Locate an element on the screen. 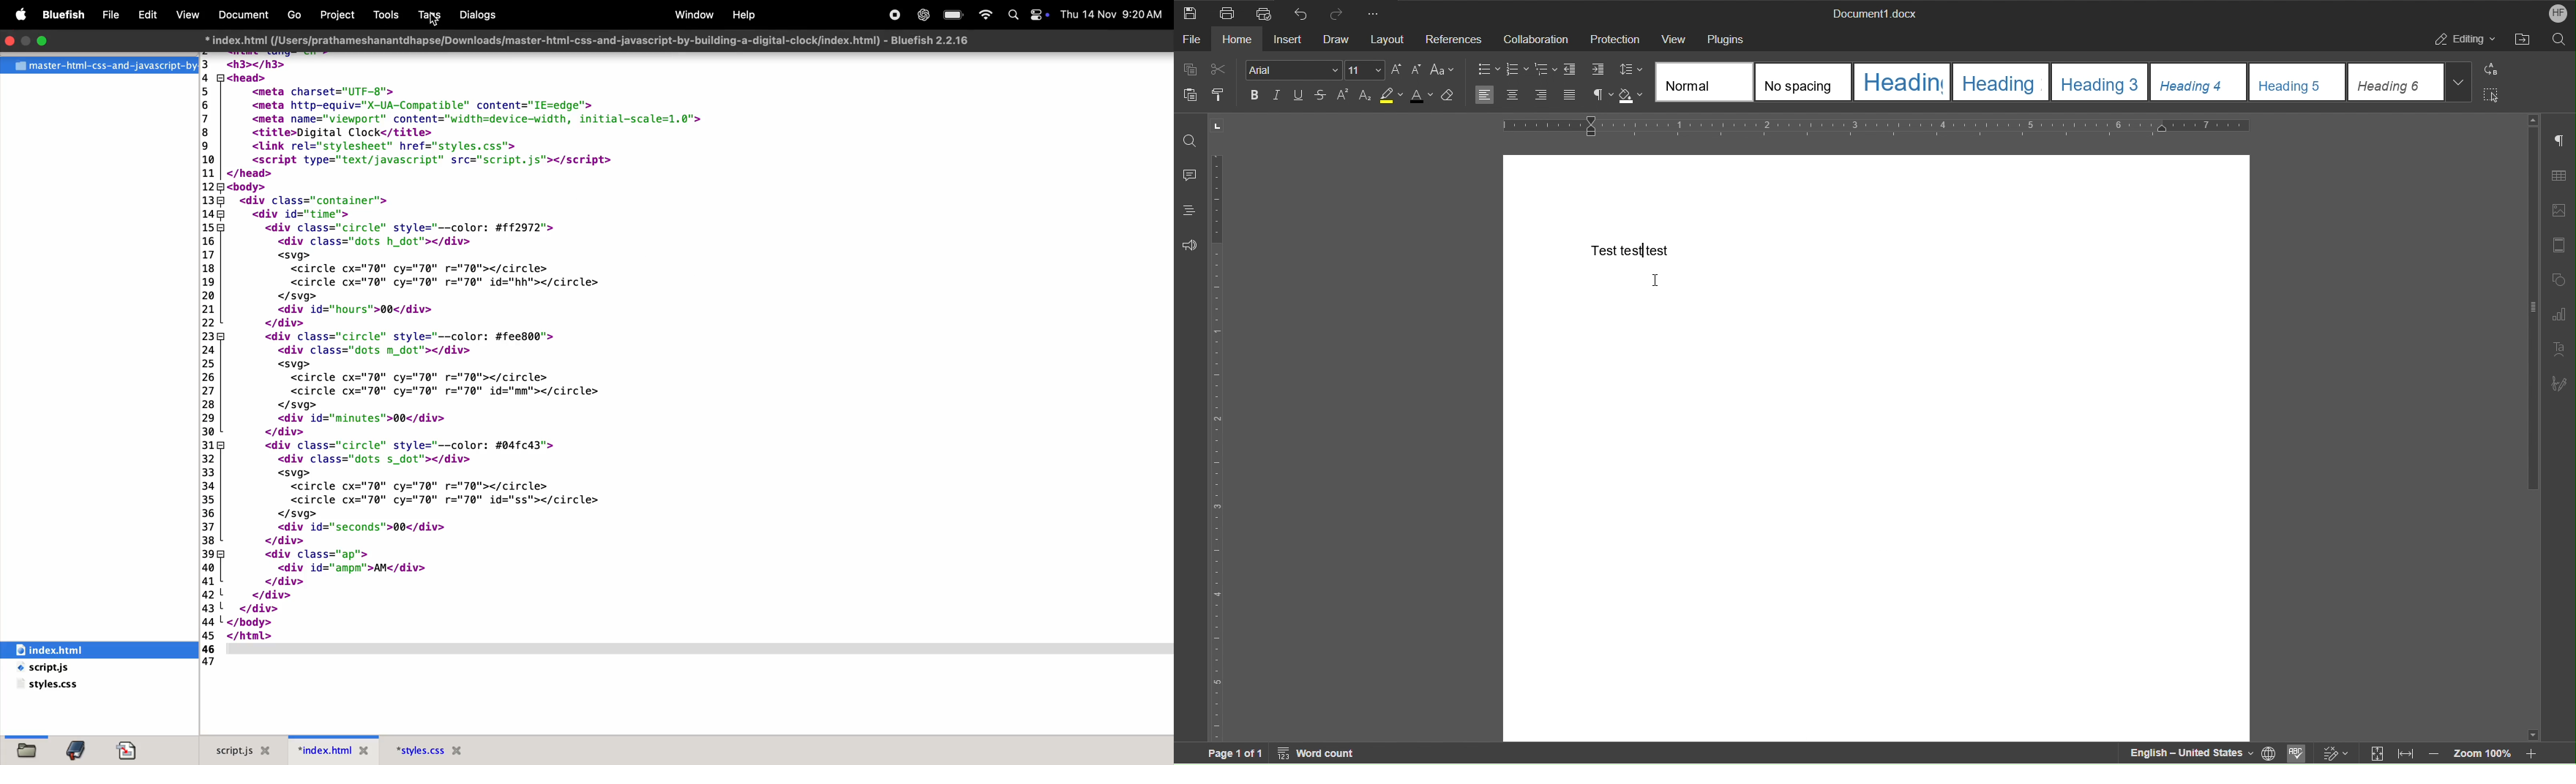  Search is located at coordinates (2558, 38).